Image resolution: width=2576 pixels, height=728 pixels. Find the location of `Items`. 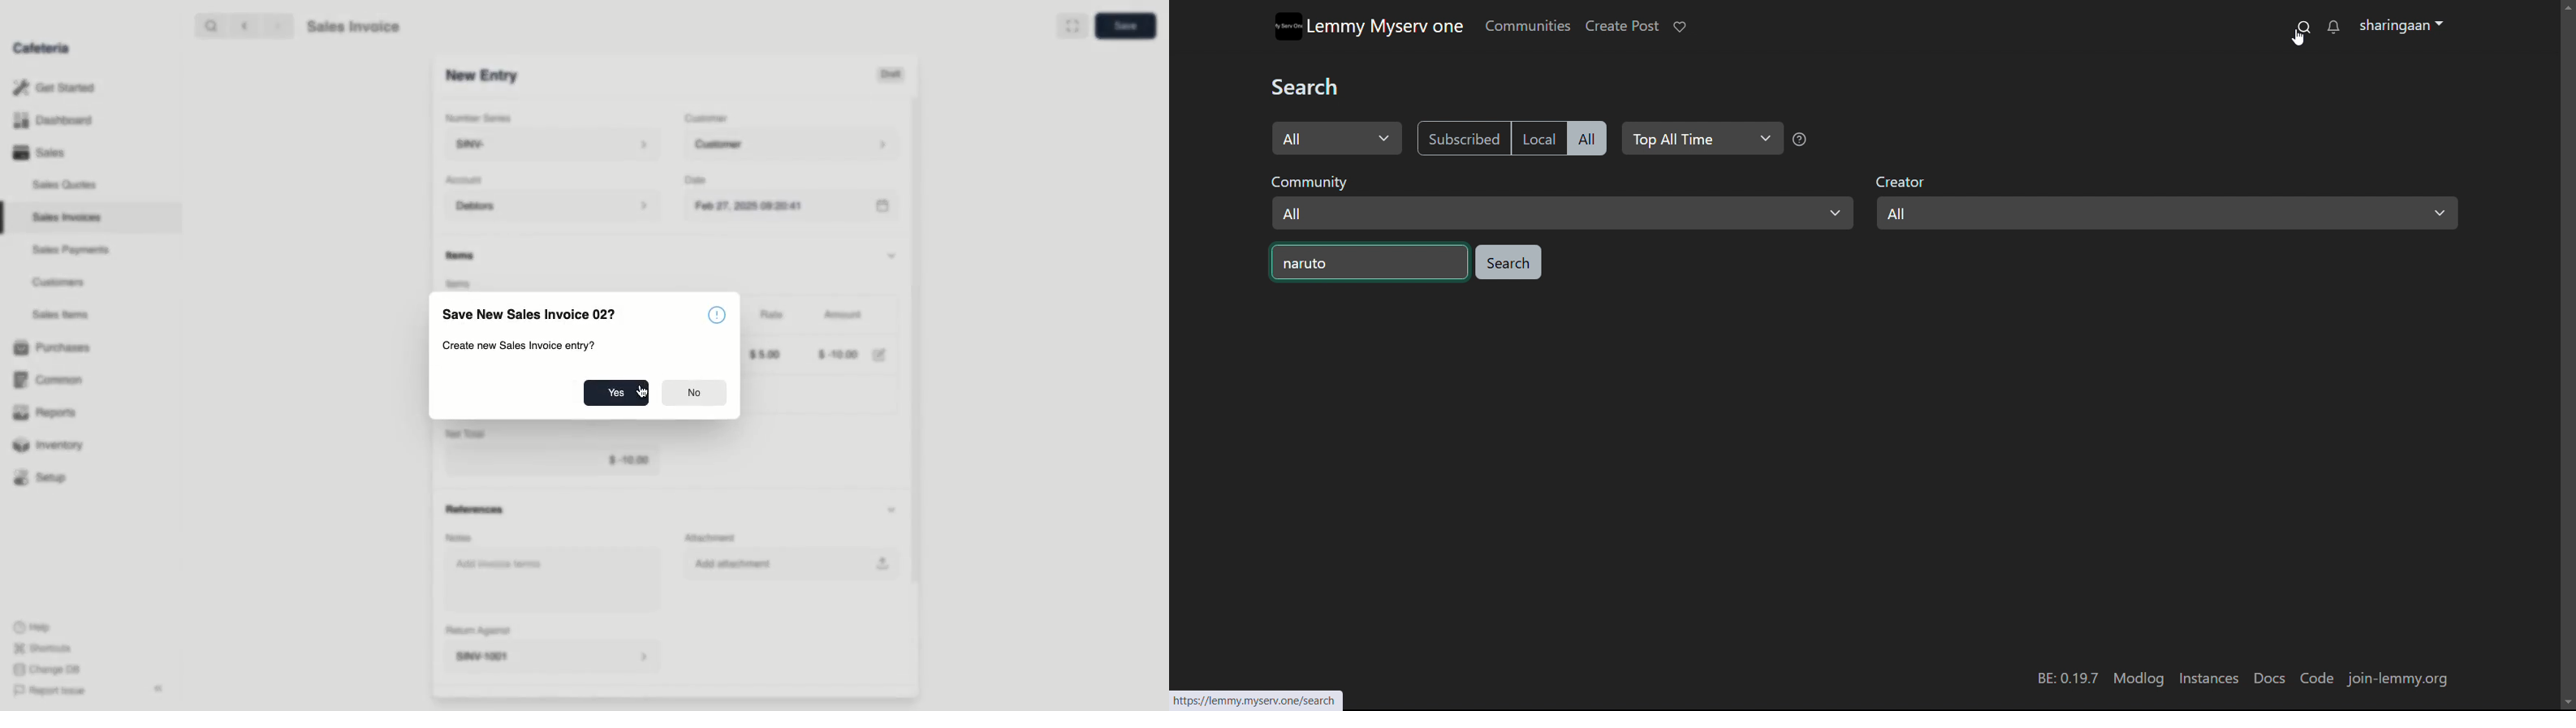

Items is located at coordinates (463, 255).